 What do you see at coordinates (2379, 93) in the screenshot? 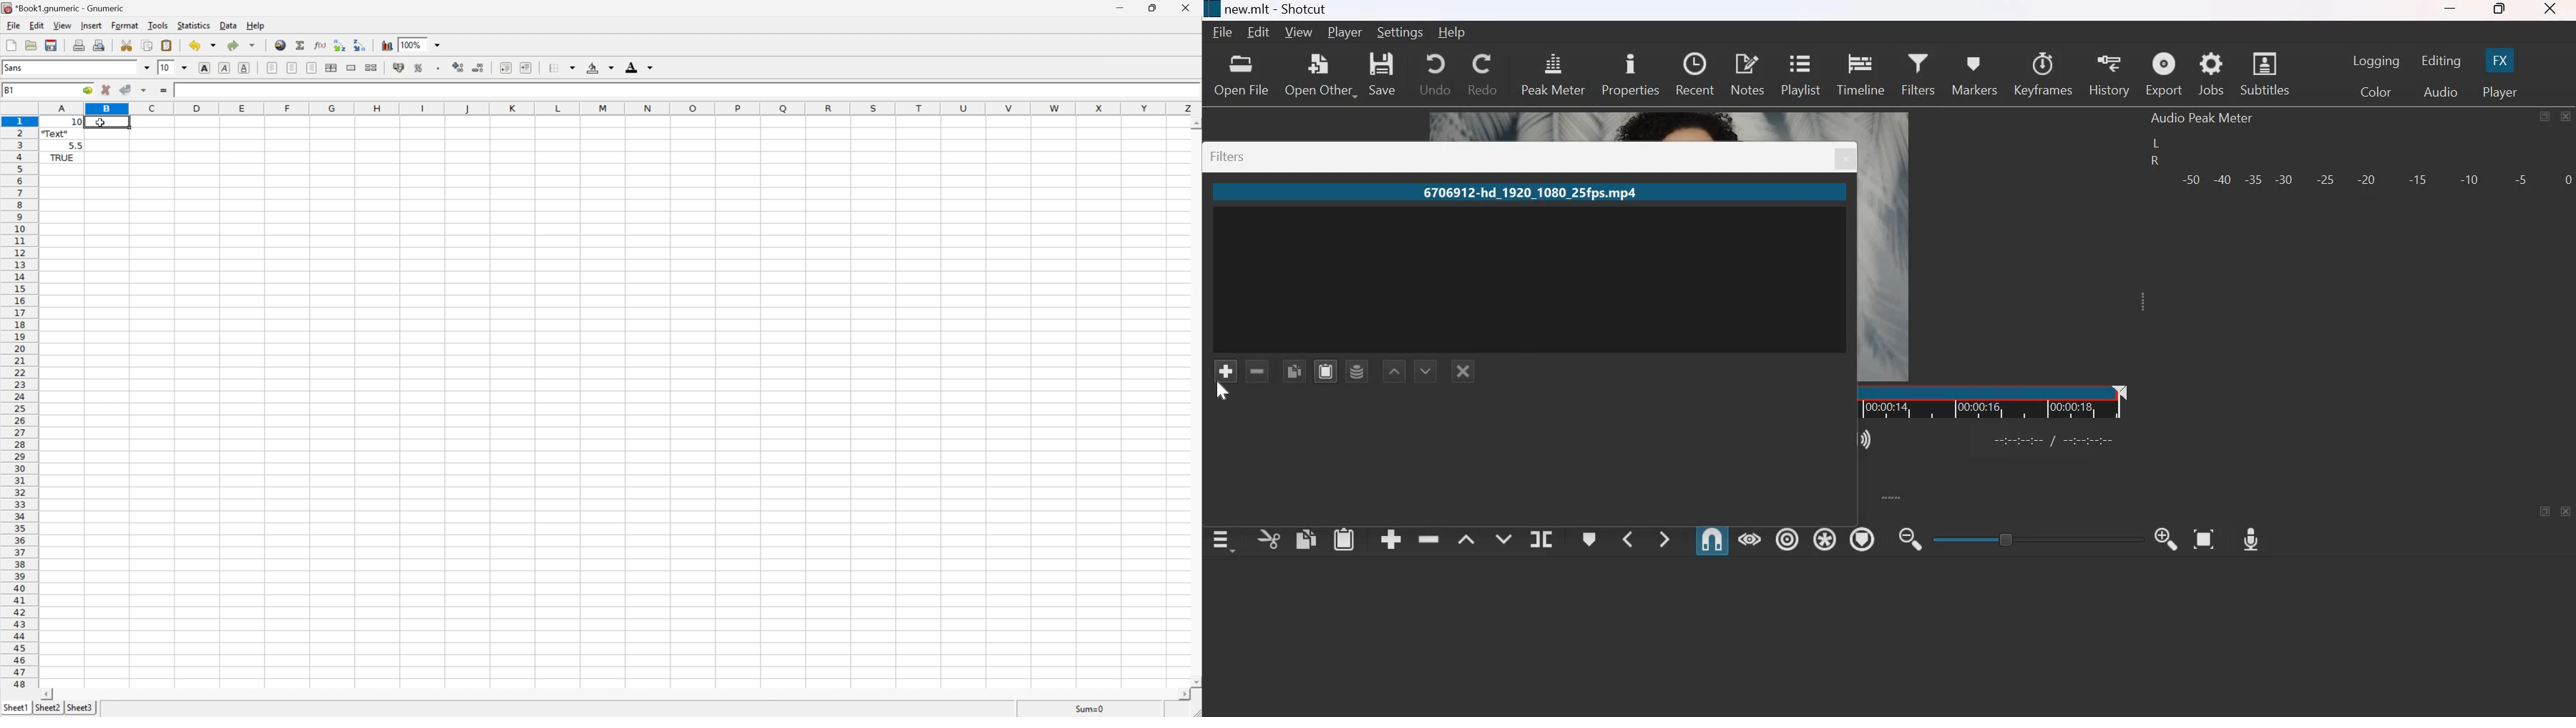
I see `Color` at bounding box center [2379, 93].